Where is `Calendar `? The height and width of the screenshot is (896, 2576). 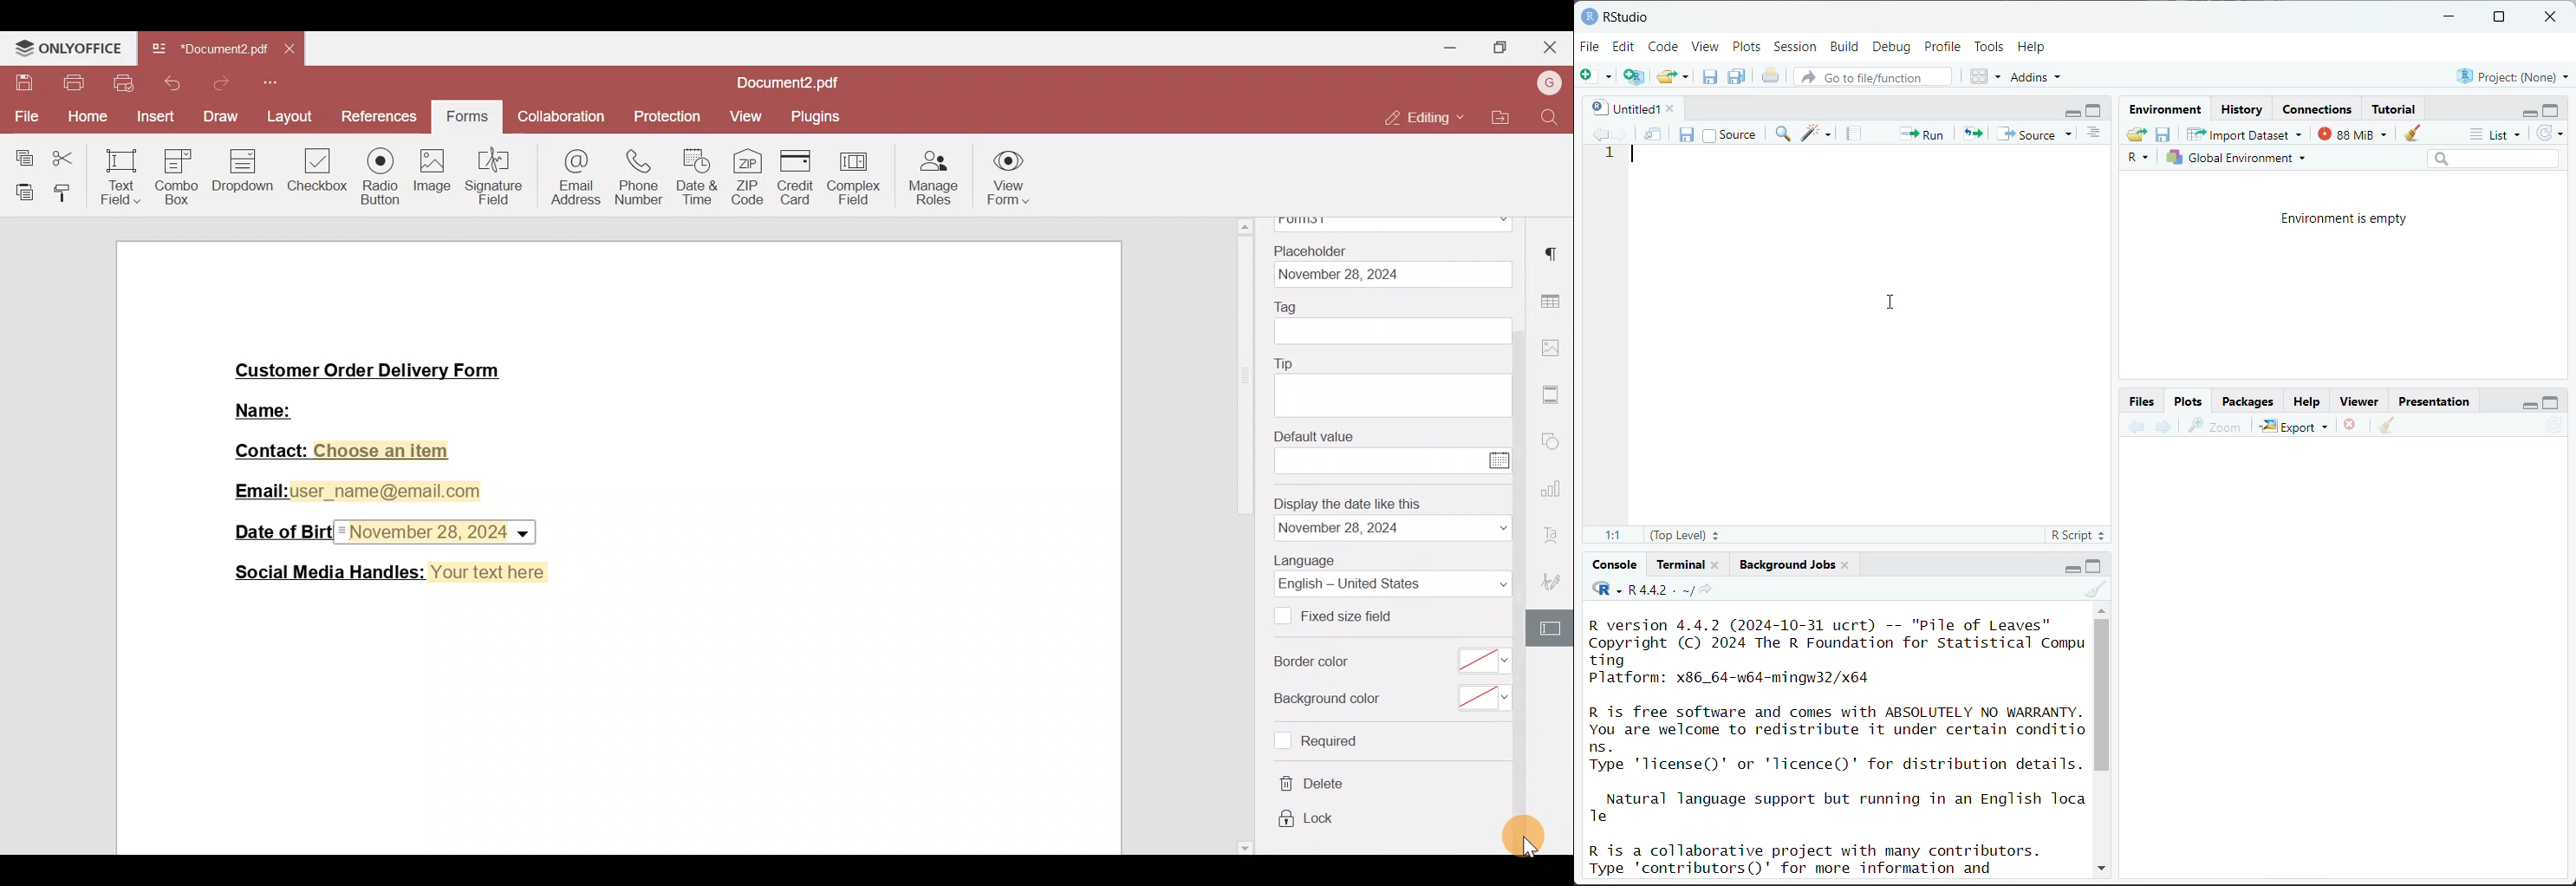
Calendar  is located at coordinates (1500, 459).